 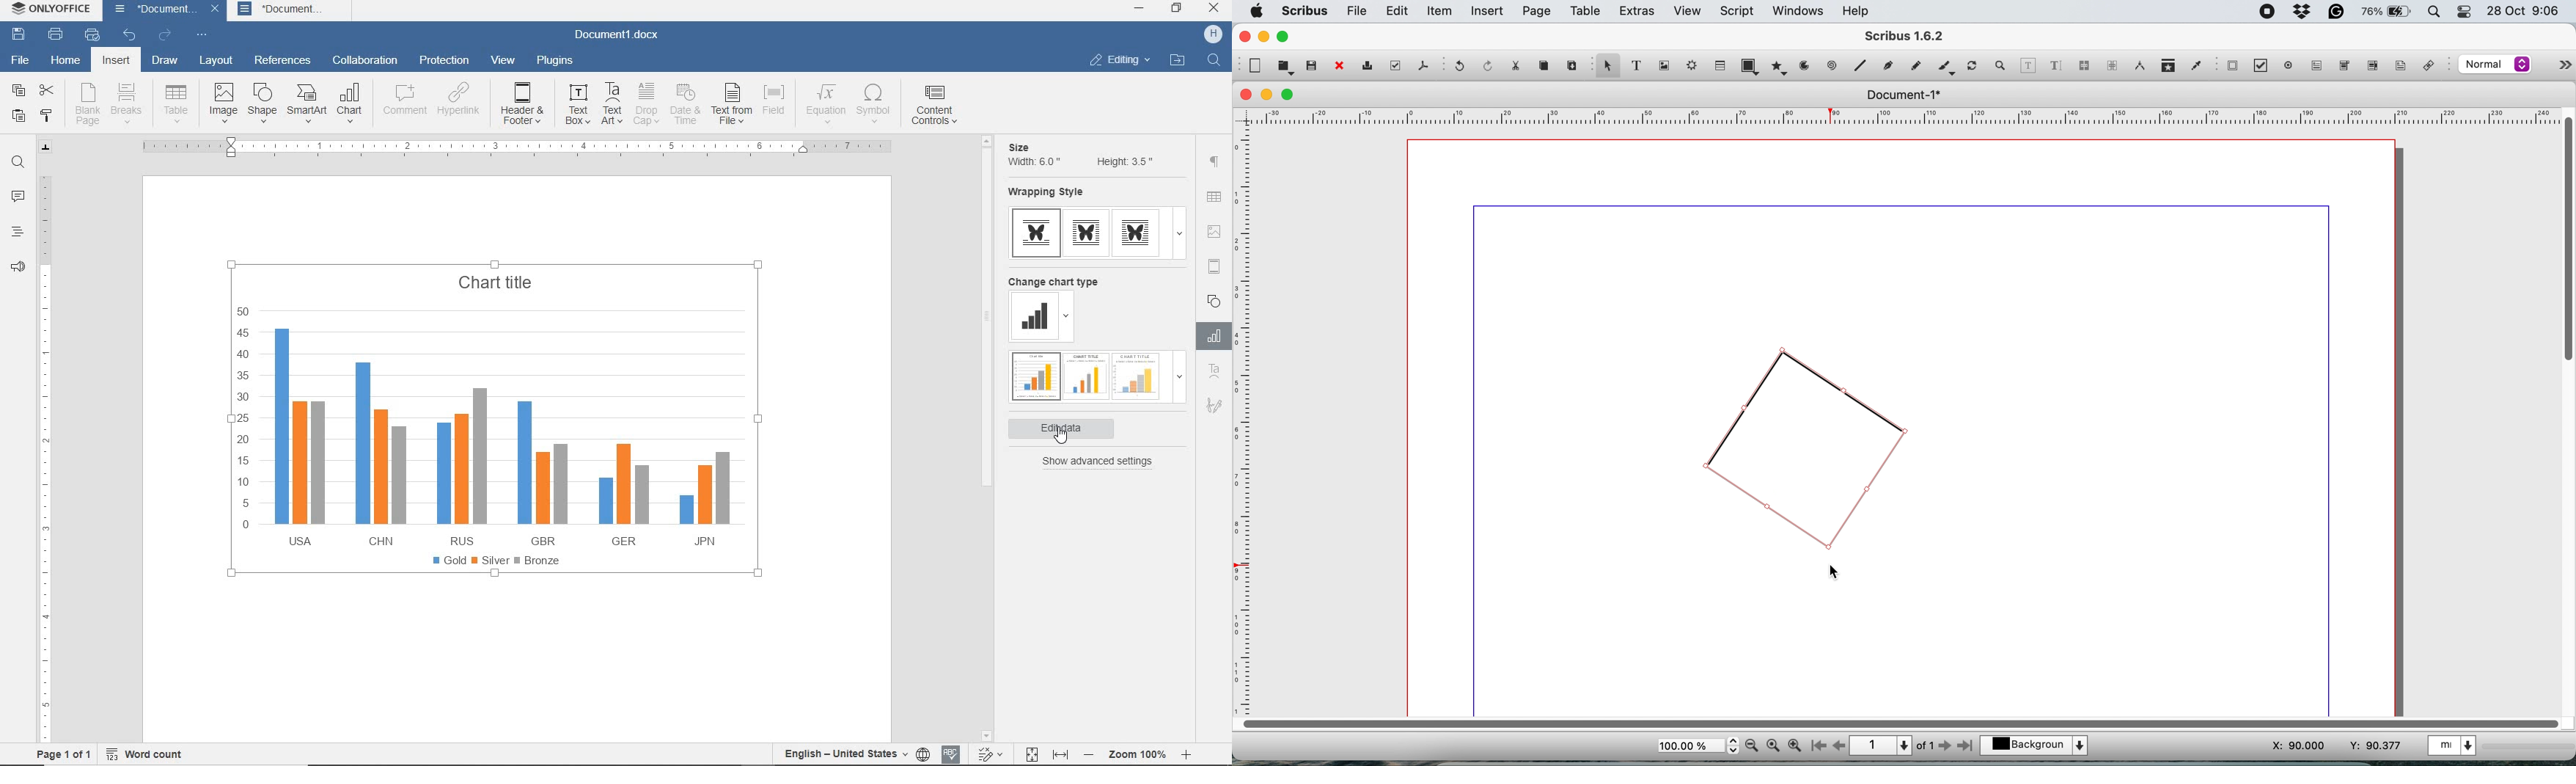 I want to click on insert, so click(x=1489, y=12).